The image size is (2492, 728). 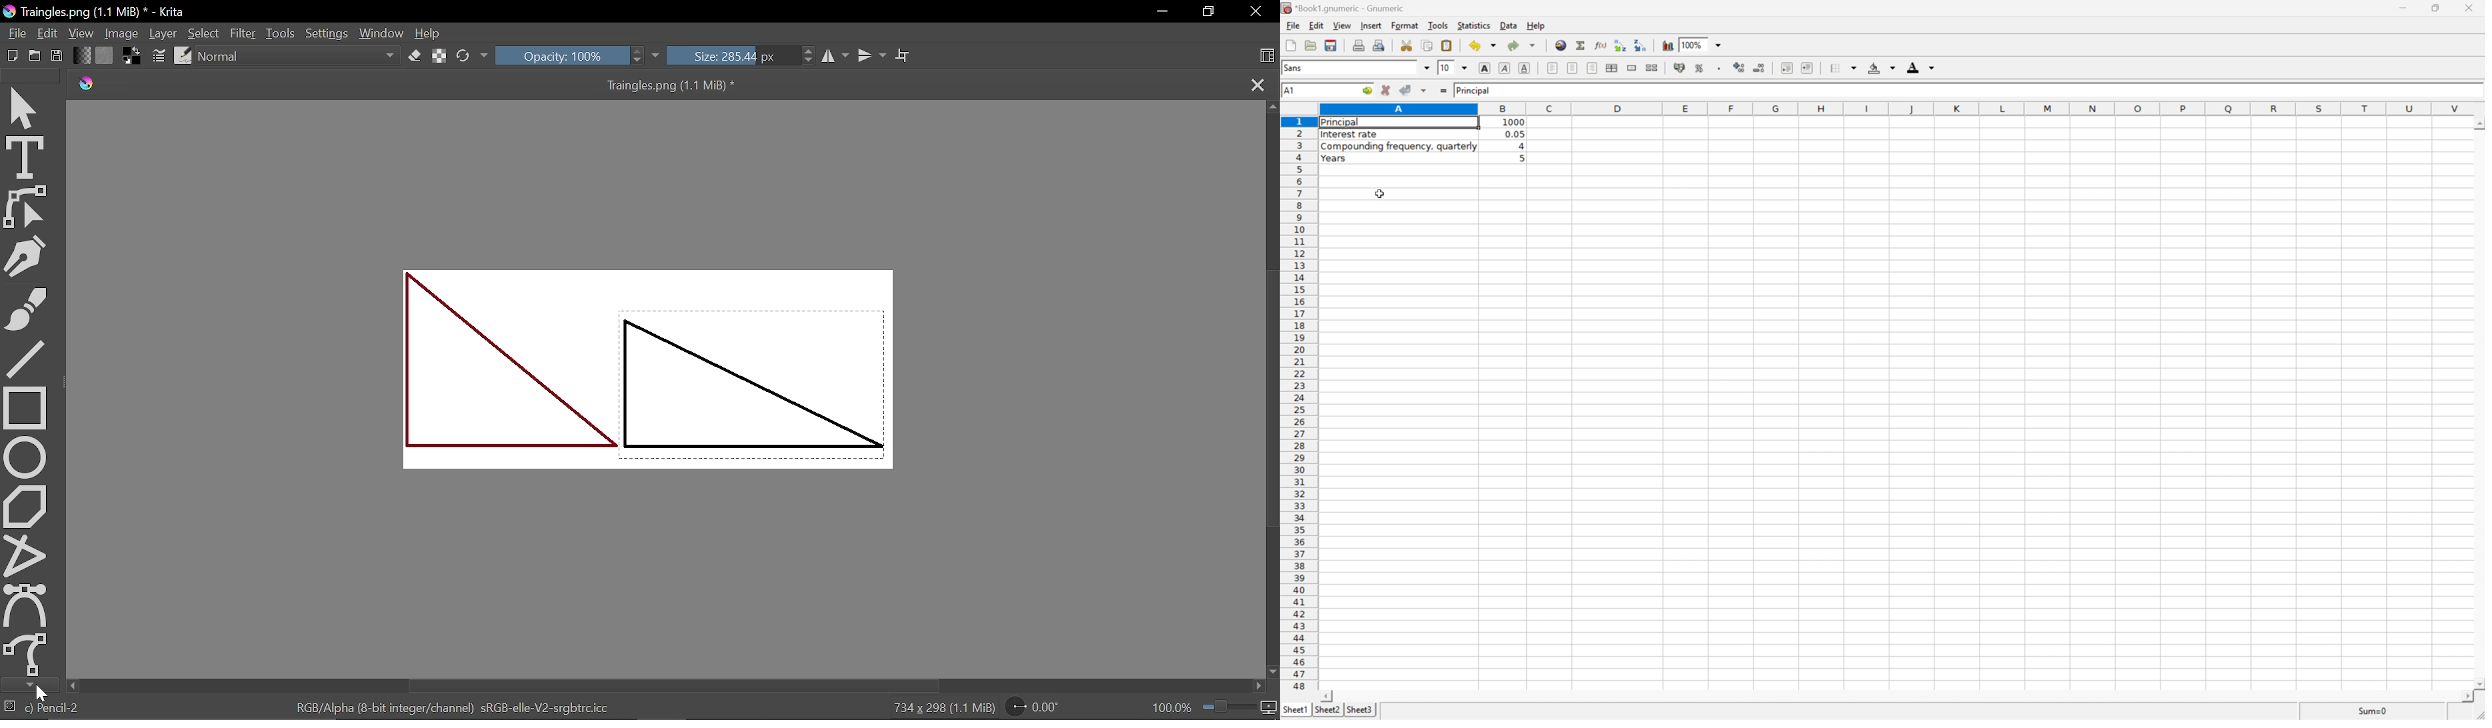 I want to click on scroll down, so click(x=2478, y=681).